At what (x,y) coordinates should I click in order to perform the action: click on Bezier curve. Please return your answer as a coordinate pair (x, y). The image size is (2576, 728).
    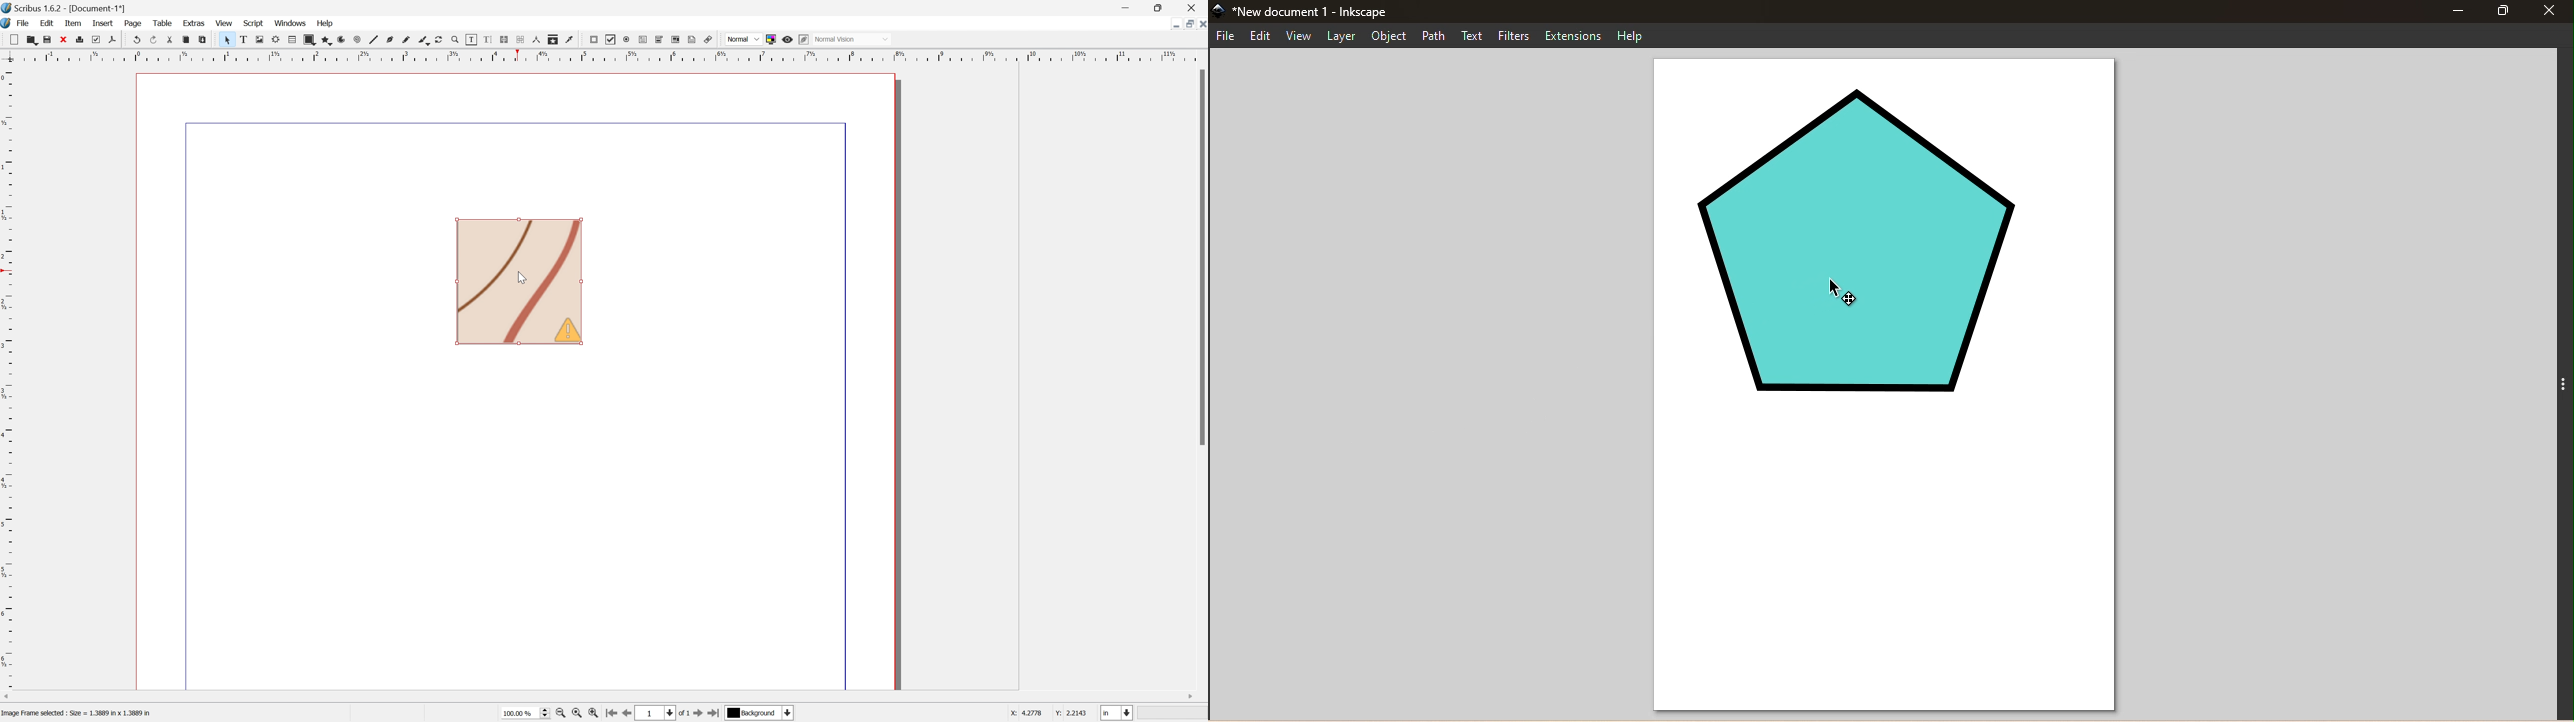
    Looking at the image, I should click on (393, 38).